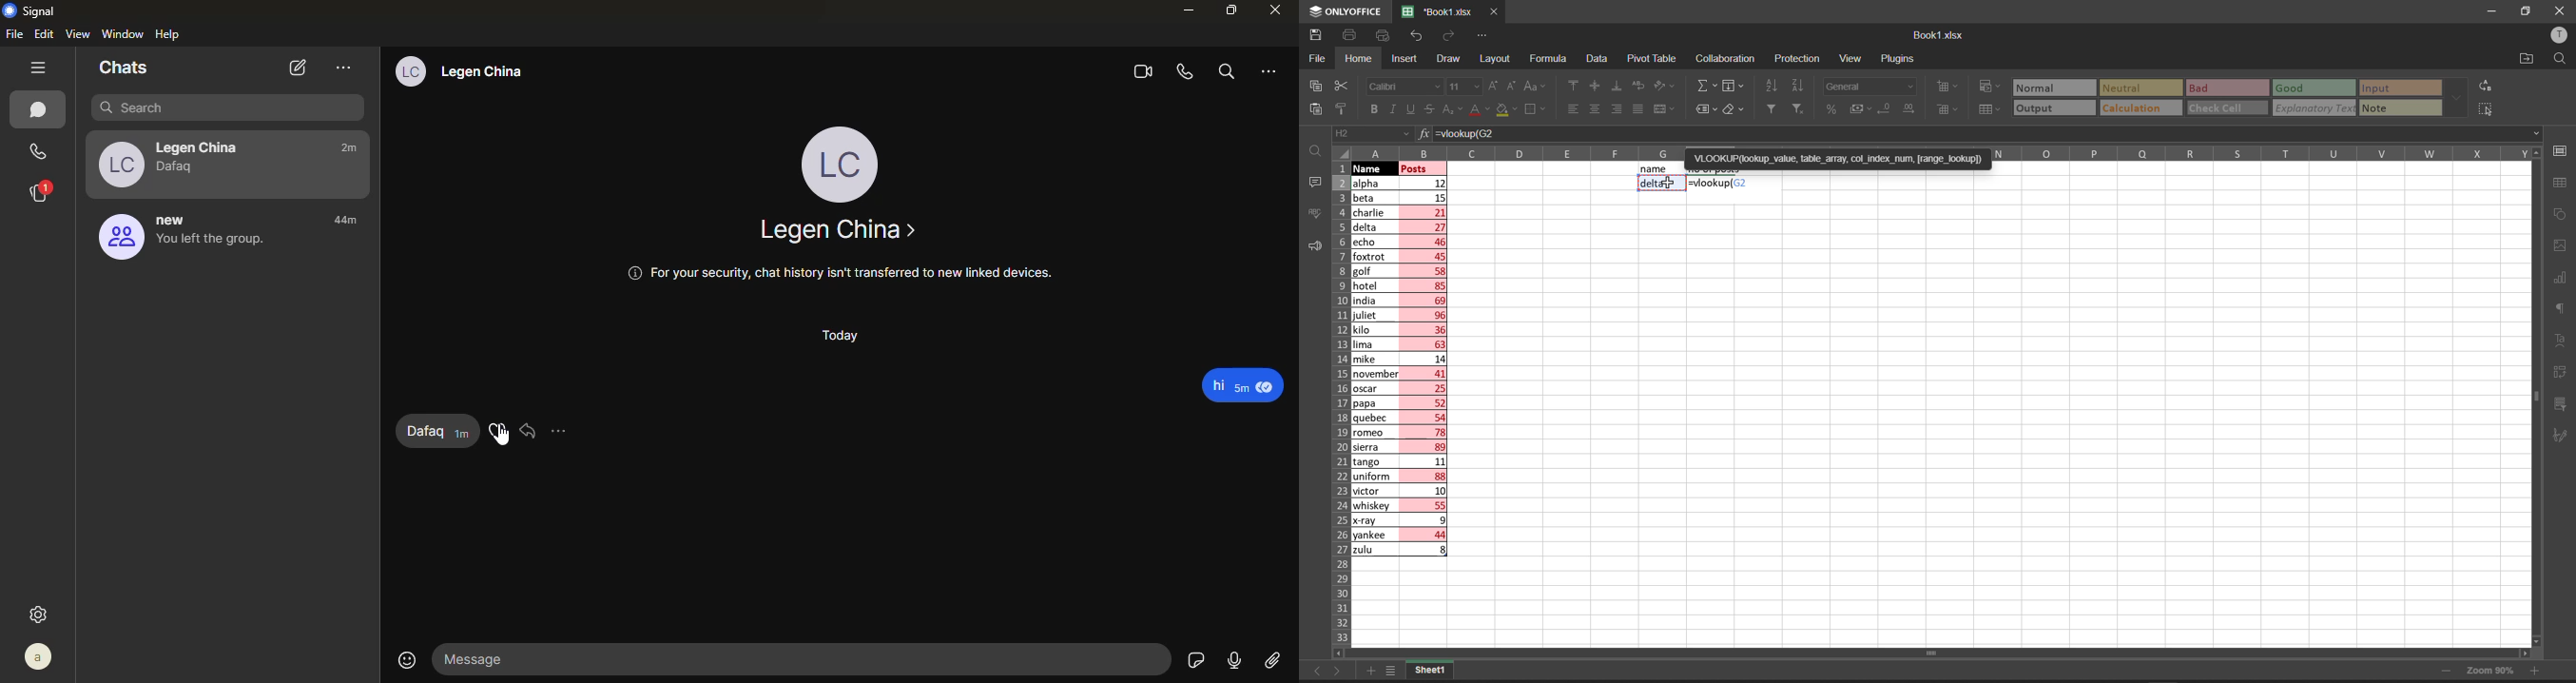 This screenshot has width=2576, height=700. Describe the element at coordinates (1314, 671) in the screenshot. I see `move to the sheet left to the current sheet` at that location.